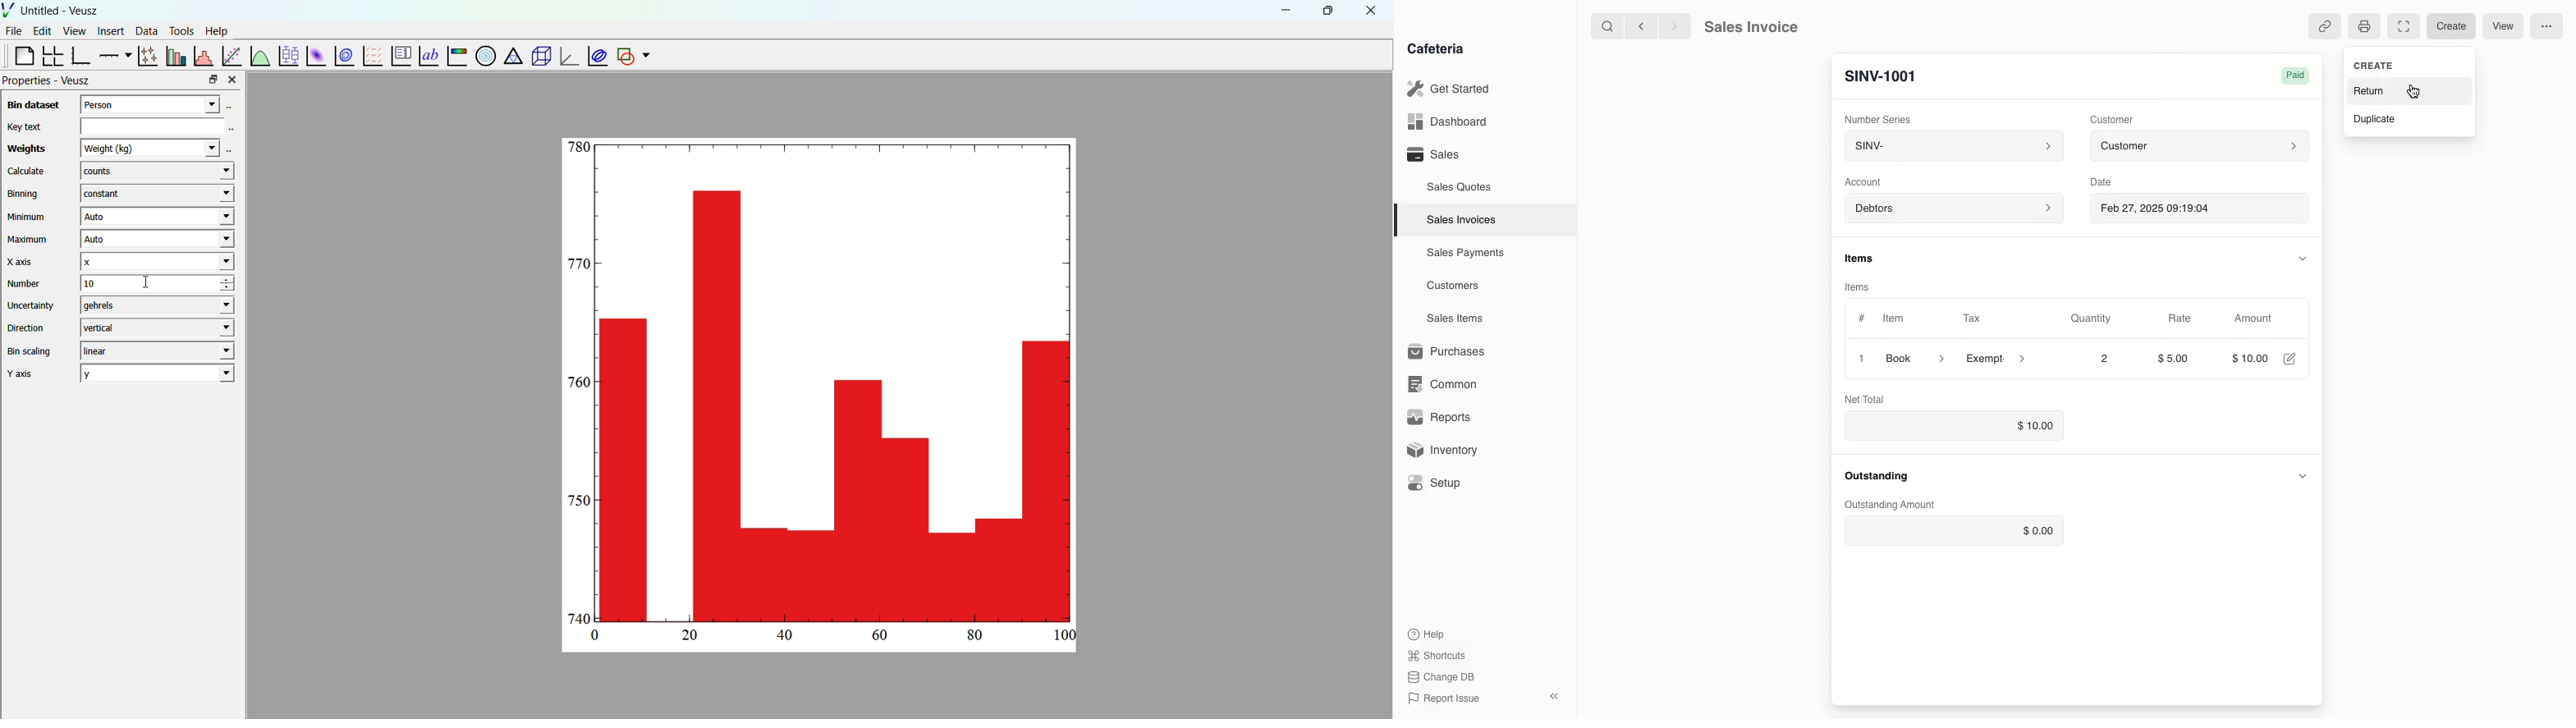  Describe the element at coordinates (1436, 154) in the screenshot. I see `Sales` at that location.